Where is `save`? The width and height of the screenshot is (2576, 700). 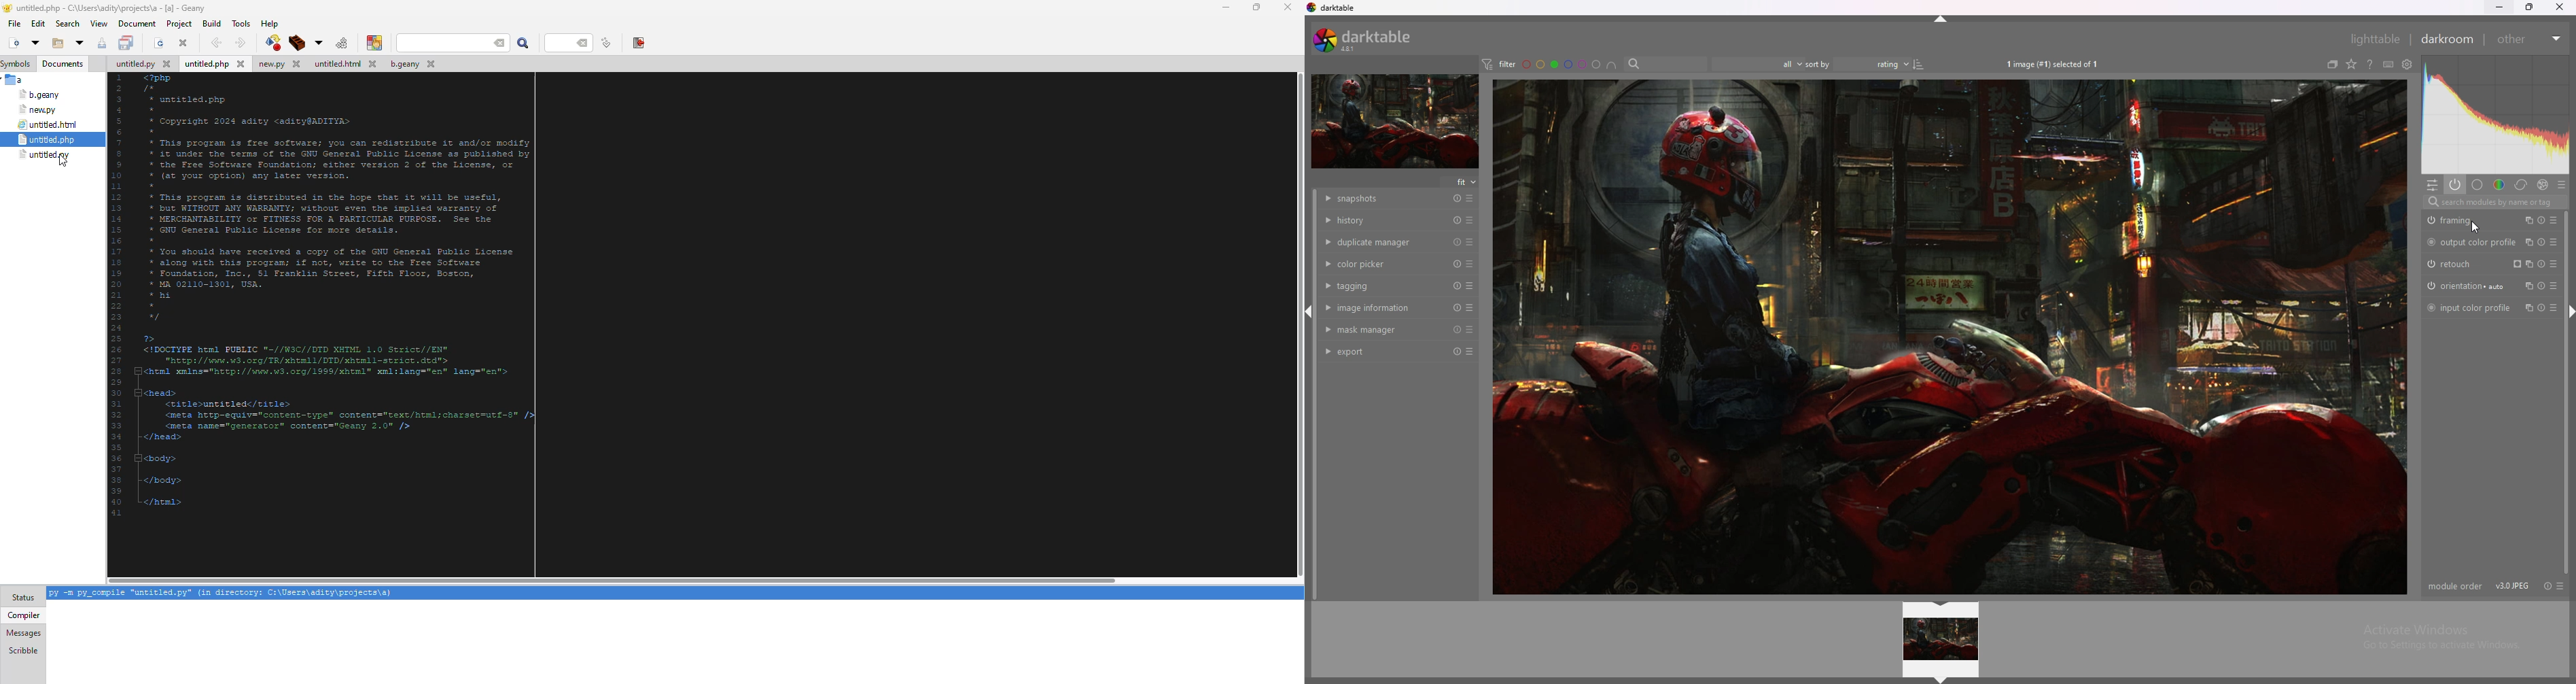 save is located at coordinates (101, 42).